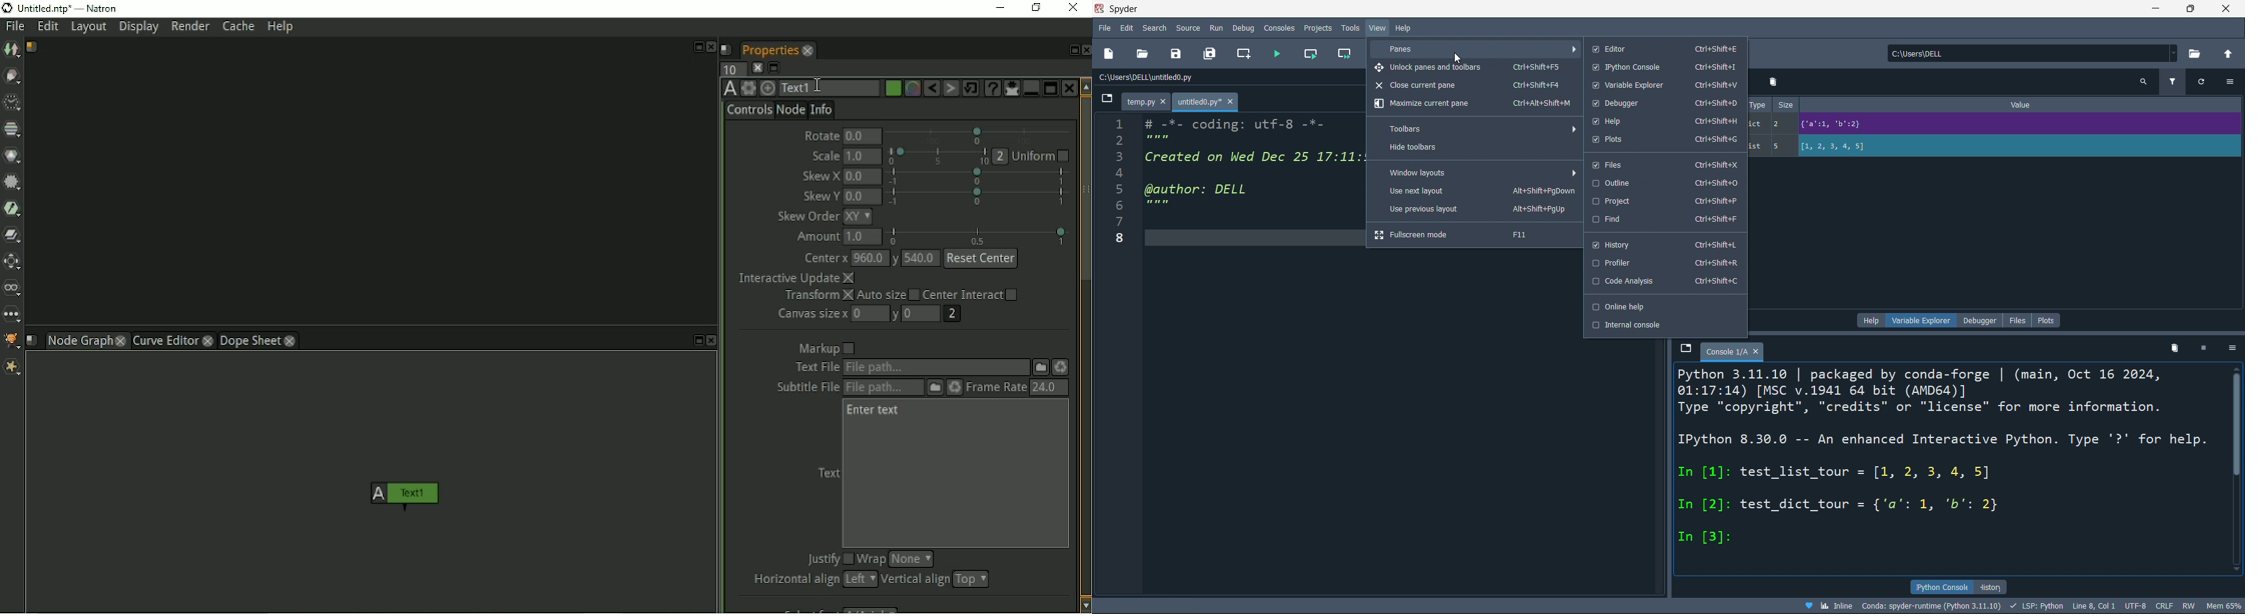 This screenshot has height=616, width=2268. I want to click on file, so click(2015, 319).